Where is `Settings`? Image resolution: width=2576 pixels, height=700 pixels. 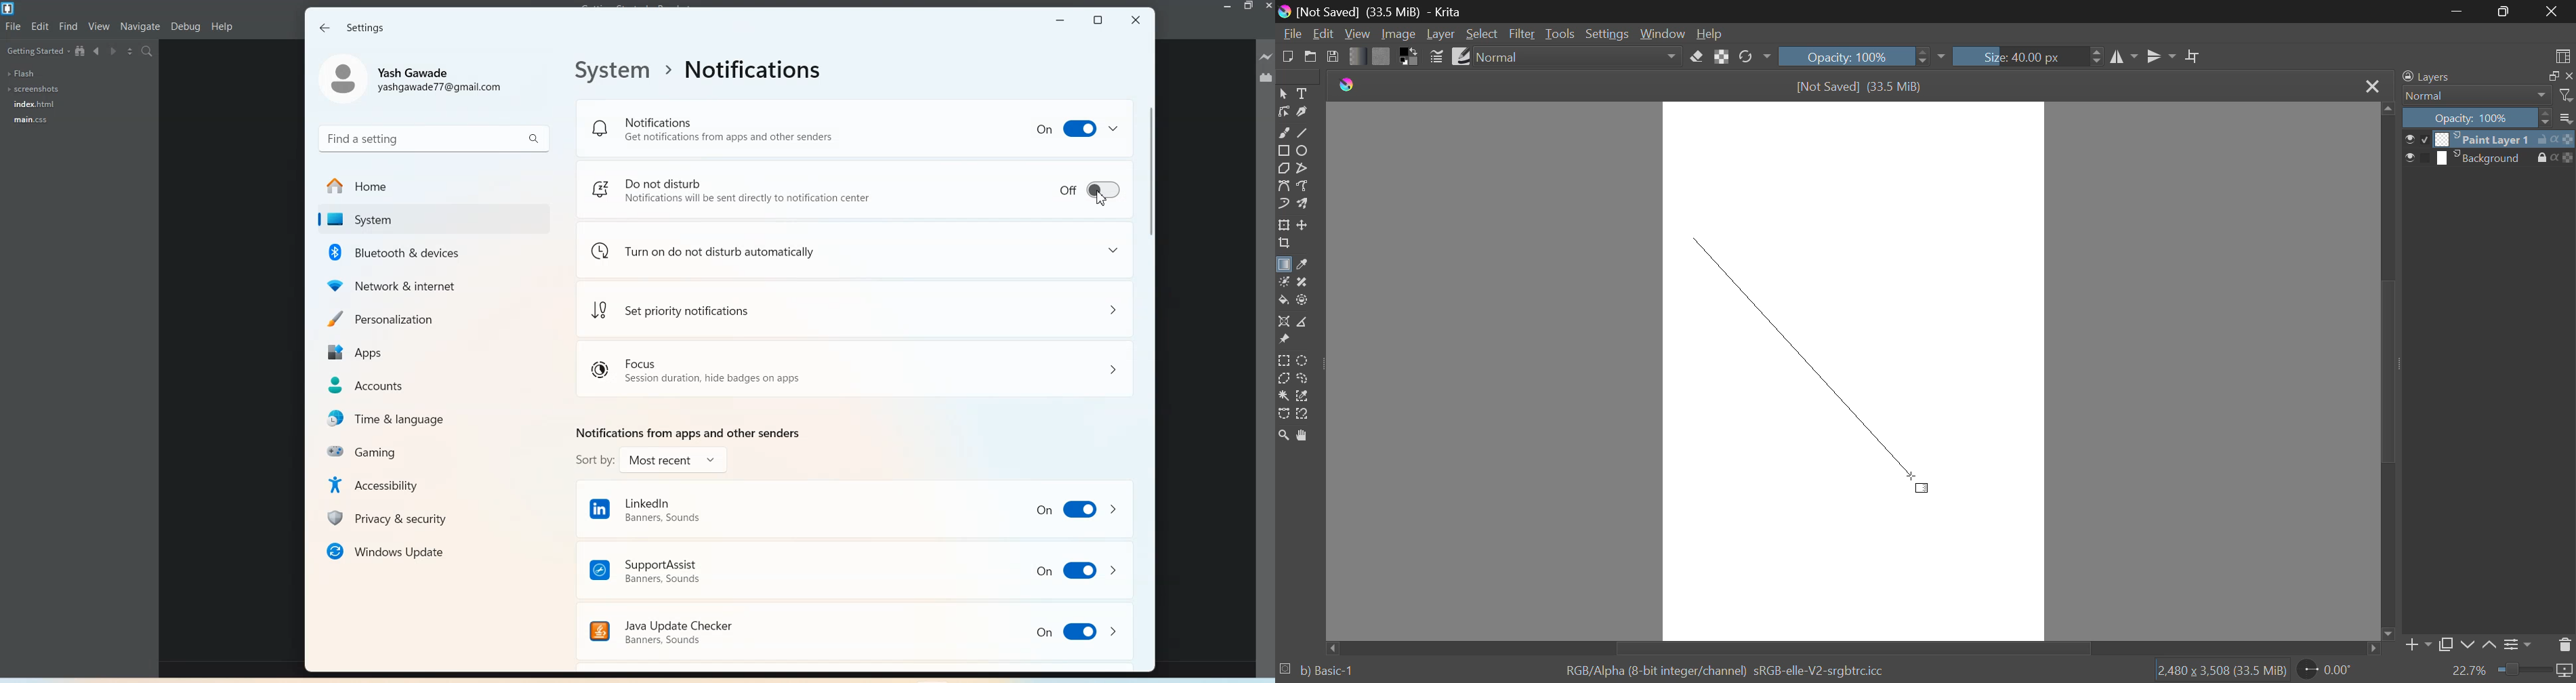
Settings is located at coordinates (367, 28).